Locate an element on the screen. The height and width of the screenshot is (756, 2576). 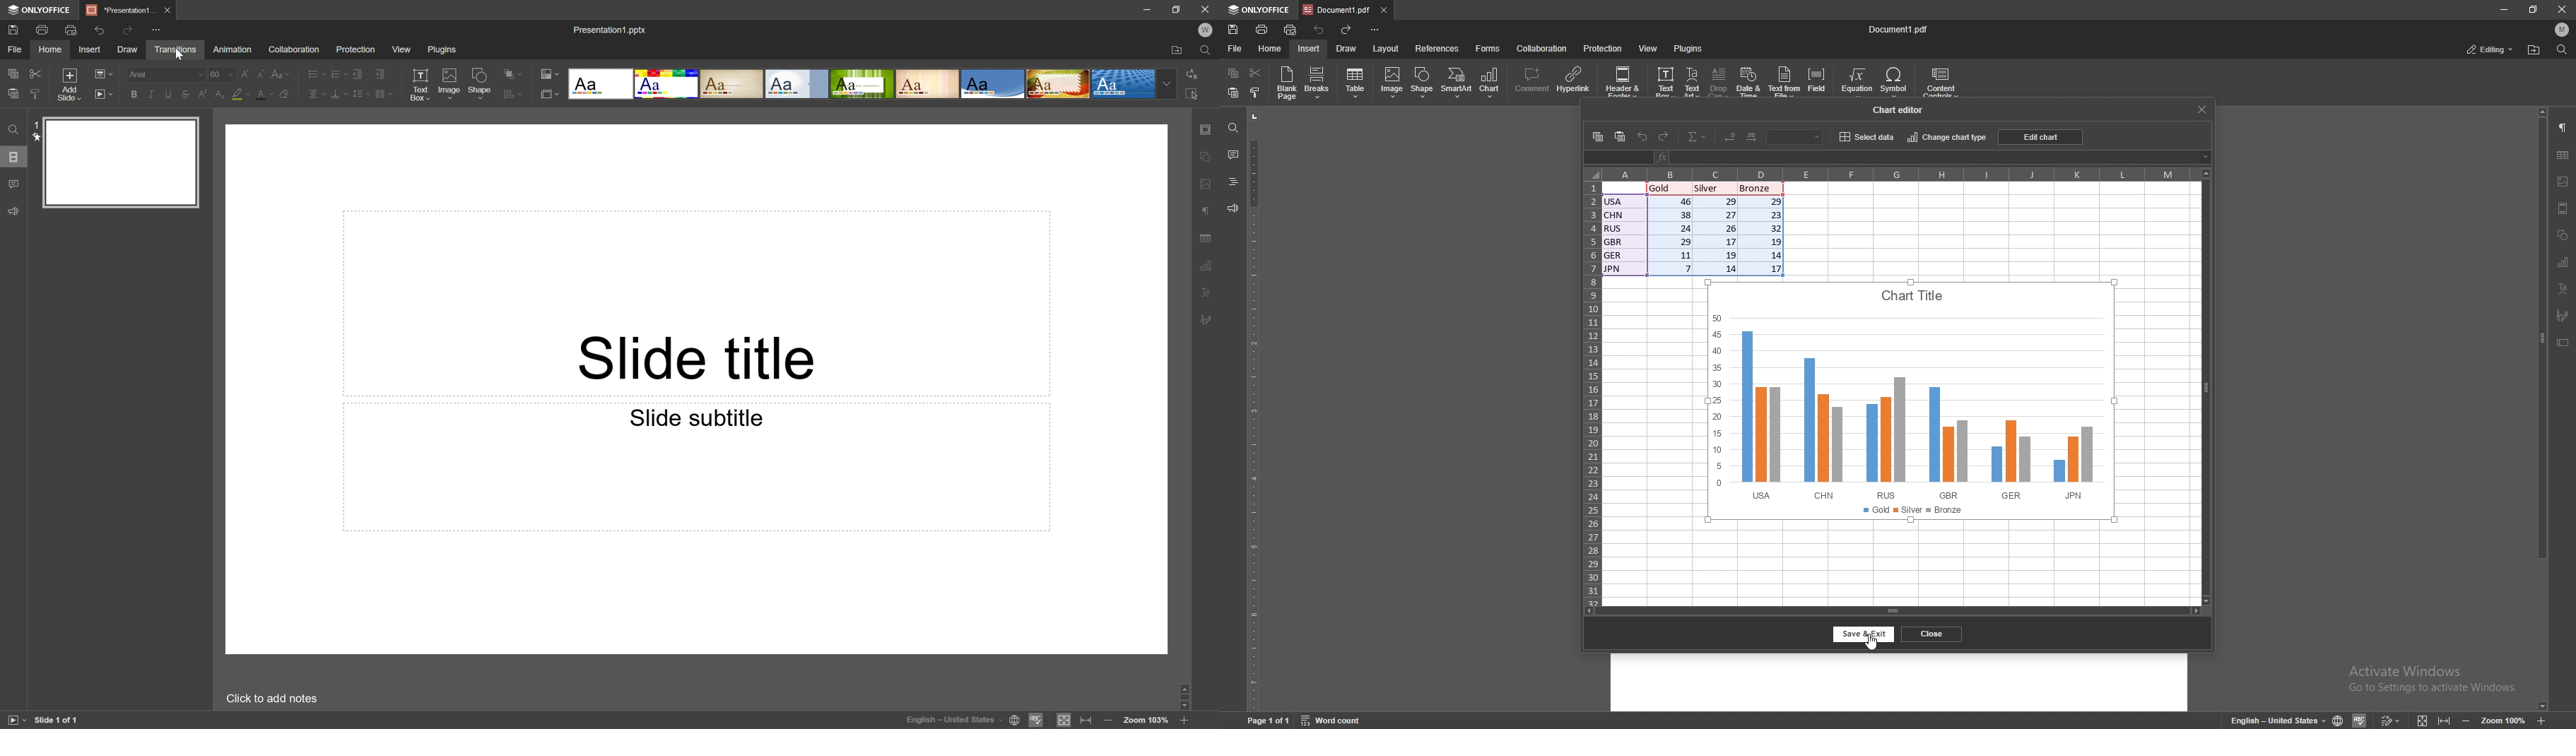
Arrange shape is located at coordinates (513, 72).